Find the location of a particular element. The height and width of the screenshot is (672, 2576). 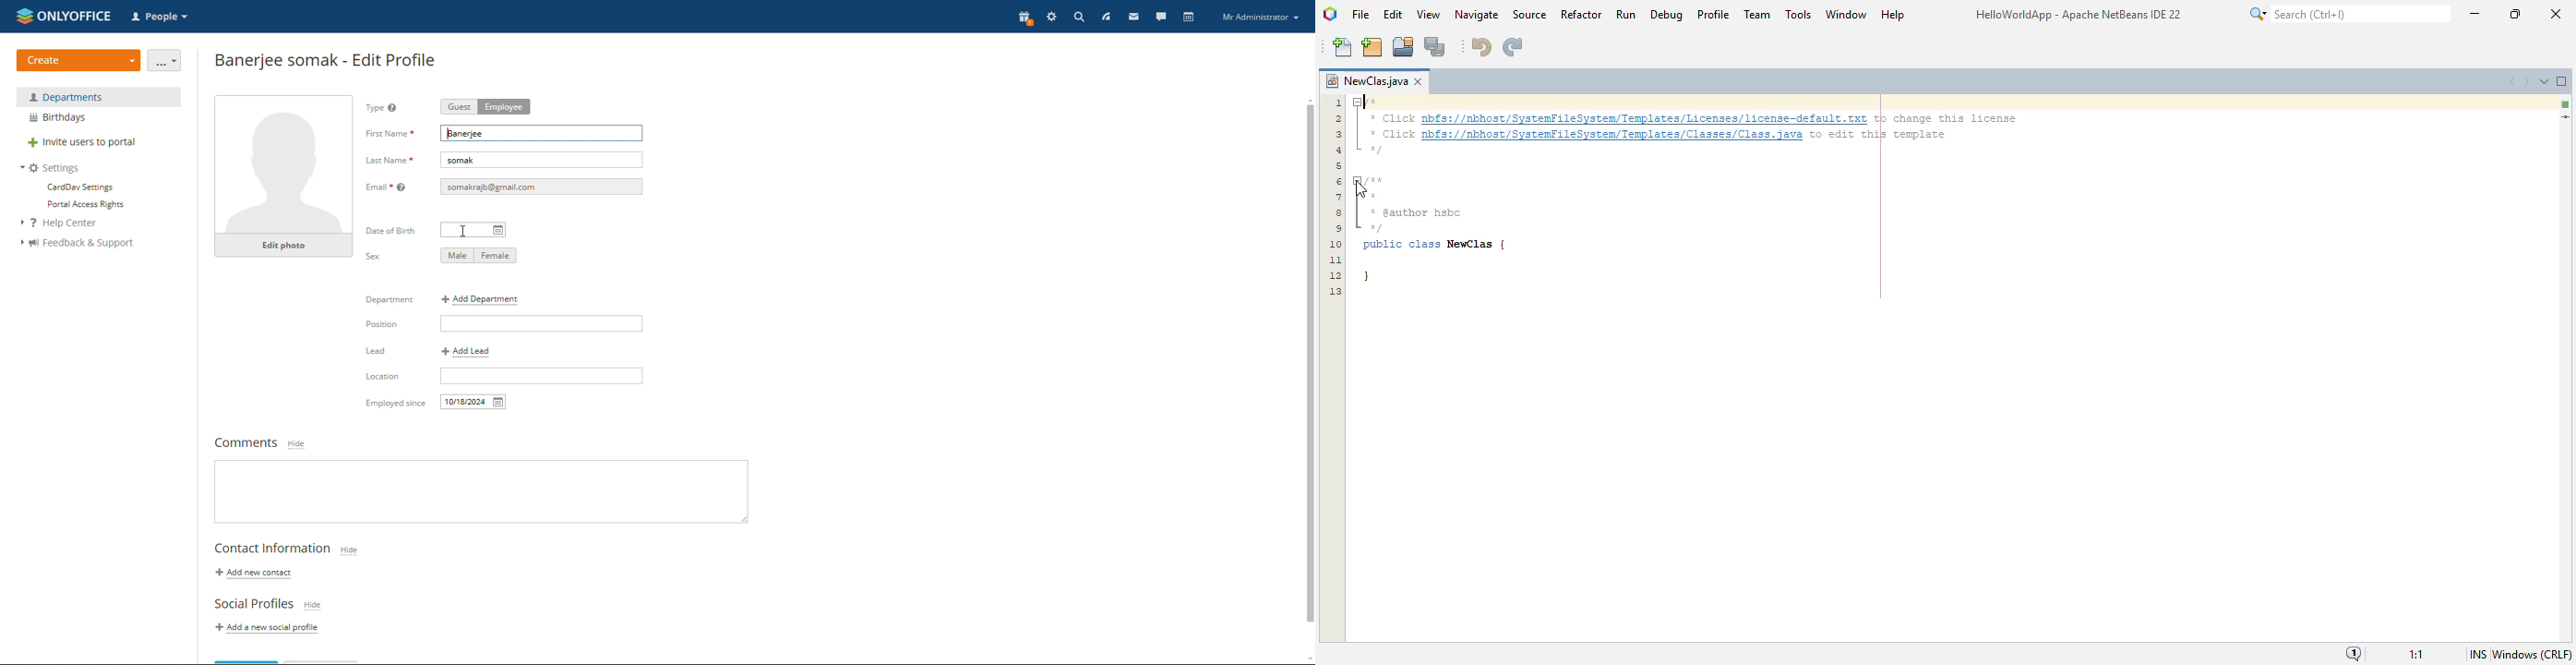

feedback and support is located at coordinates (77, 243).